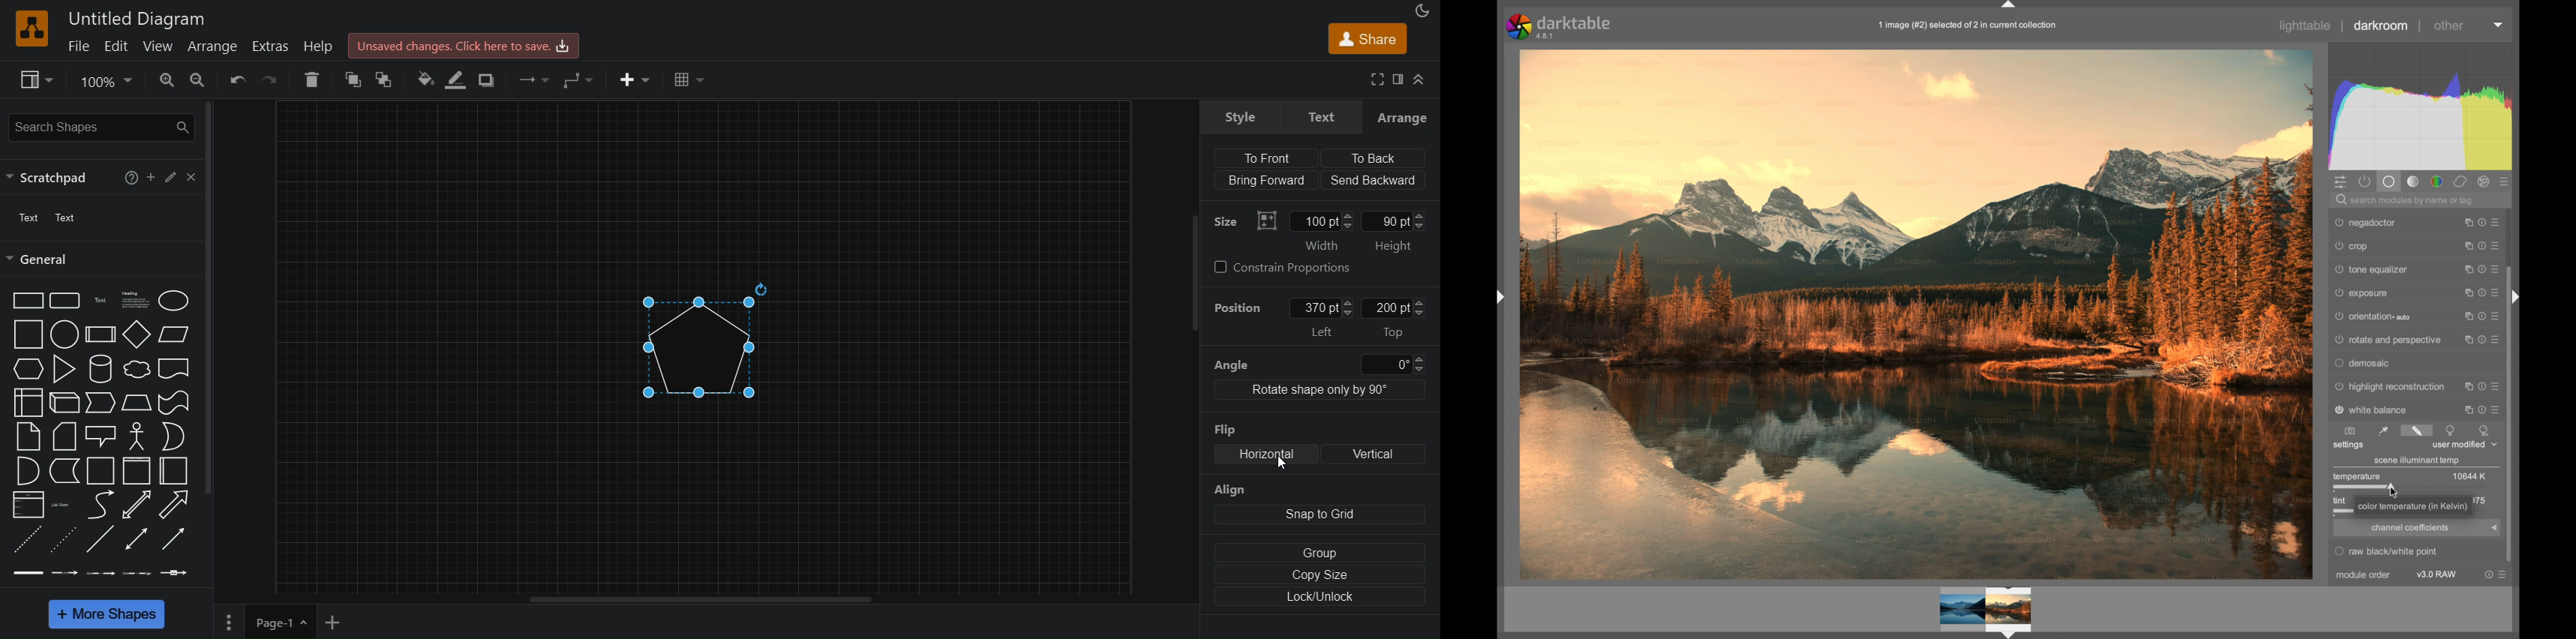 Image resolution: width=2576 pixels, height=644 pixels. What do you see at coordinates (2306, 25) in the screenshot?
I see `lighttable` at bounding box center [2306, 25].